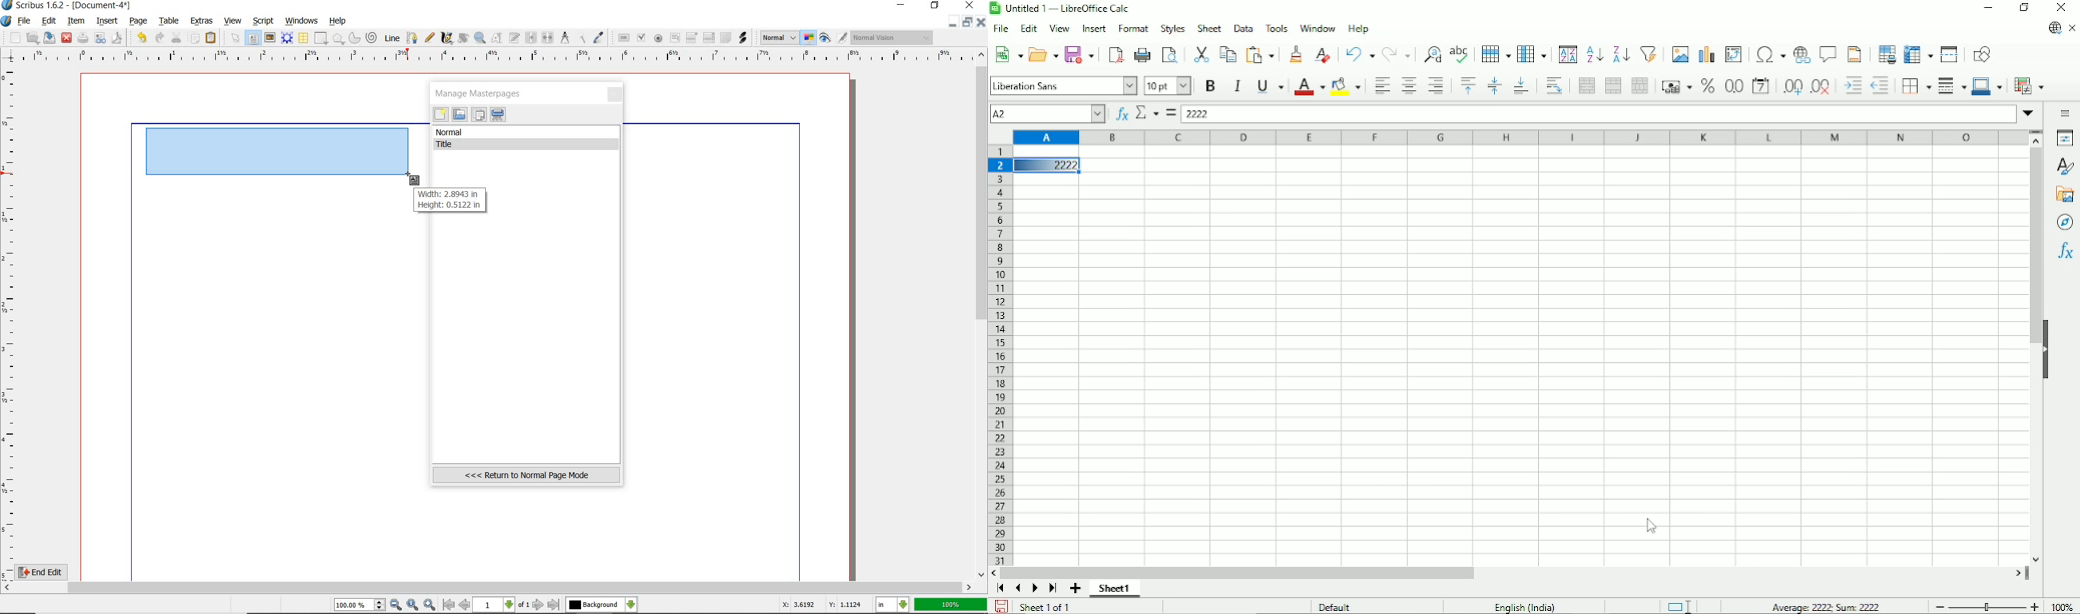 This screenshot has width=2100, height=616. What do you see at coordinates (1886, 53) in the screenshot?
I see `Define print area` at bounding box center [1886, 53].